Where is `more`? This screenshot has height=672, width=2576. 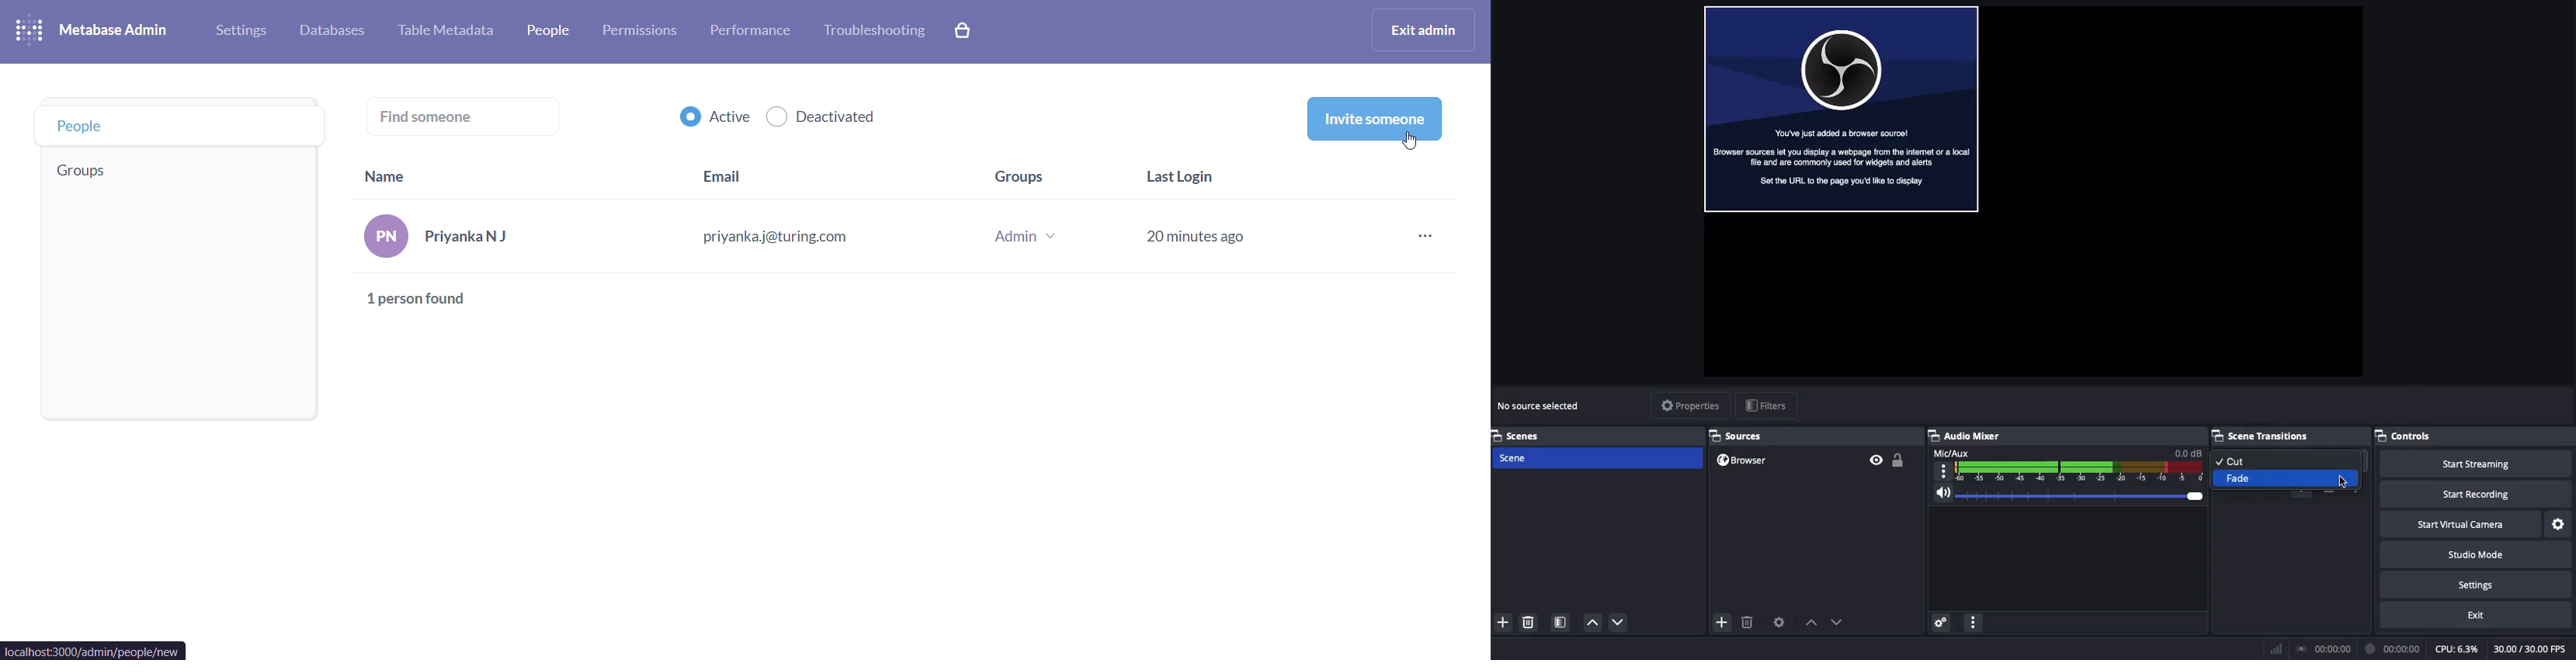
more is located at coordinates (1421, 236).